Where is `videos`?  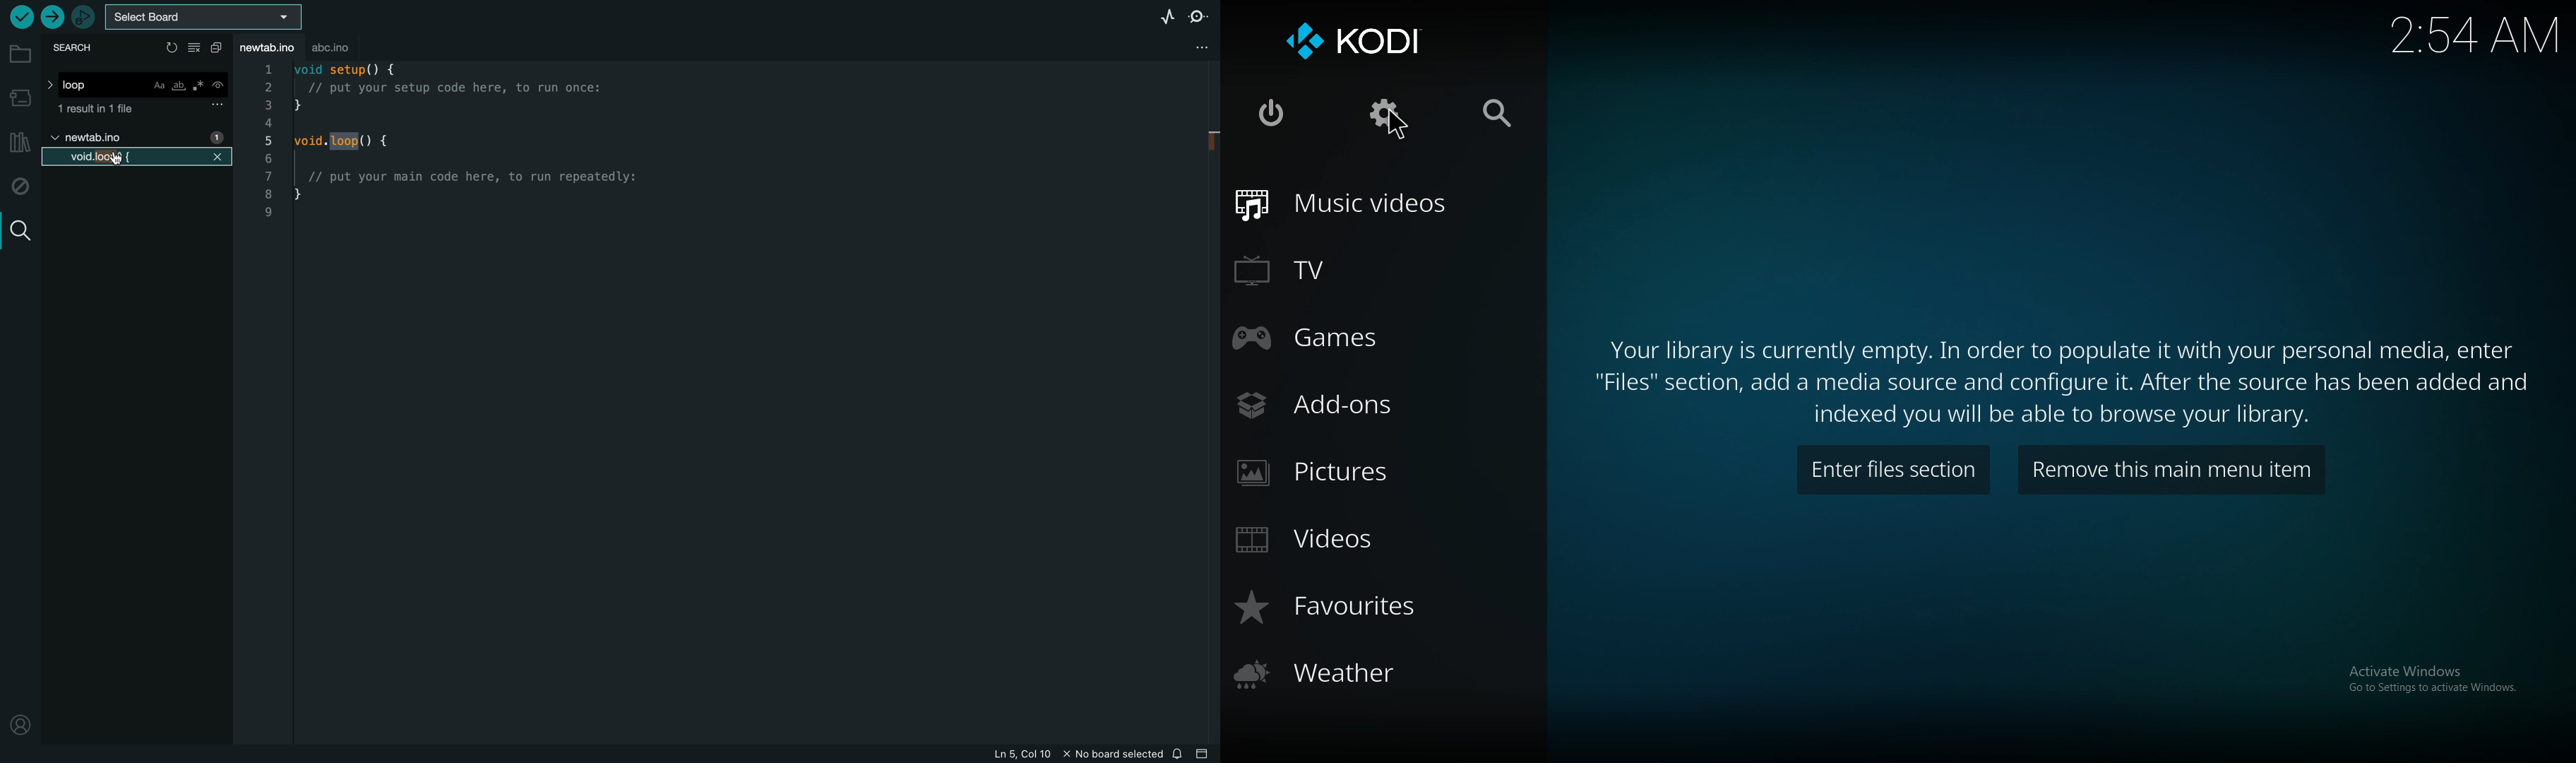 videos is located at coordinates (1319, 542).